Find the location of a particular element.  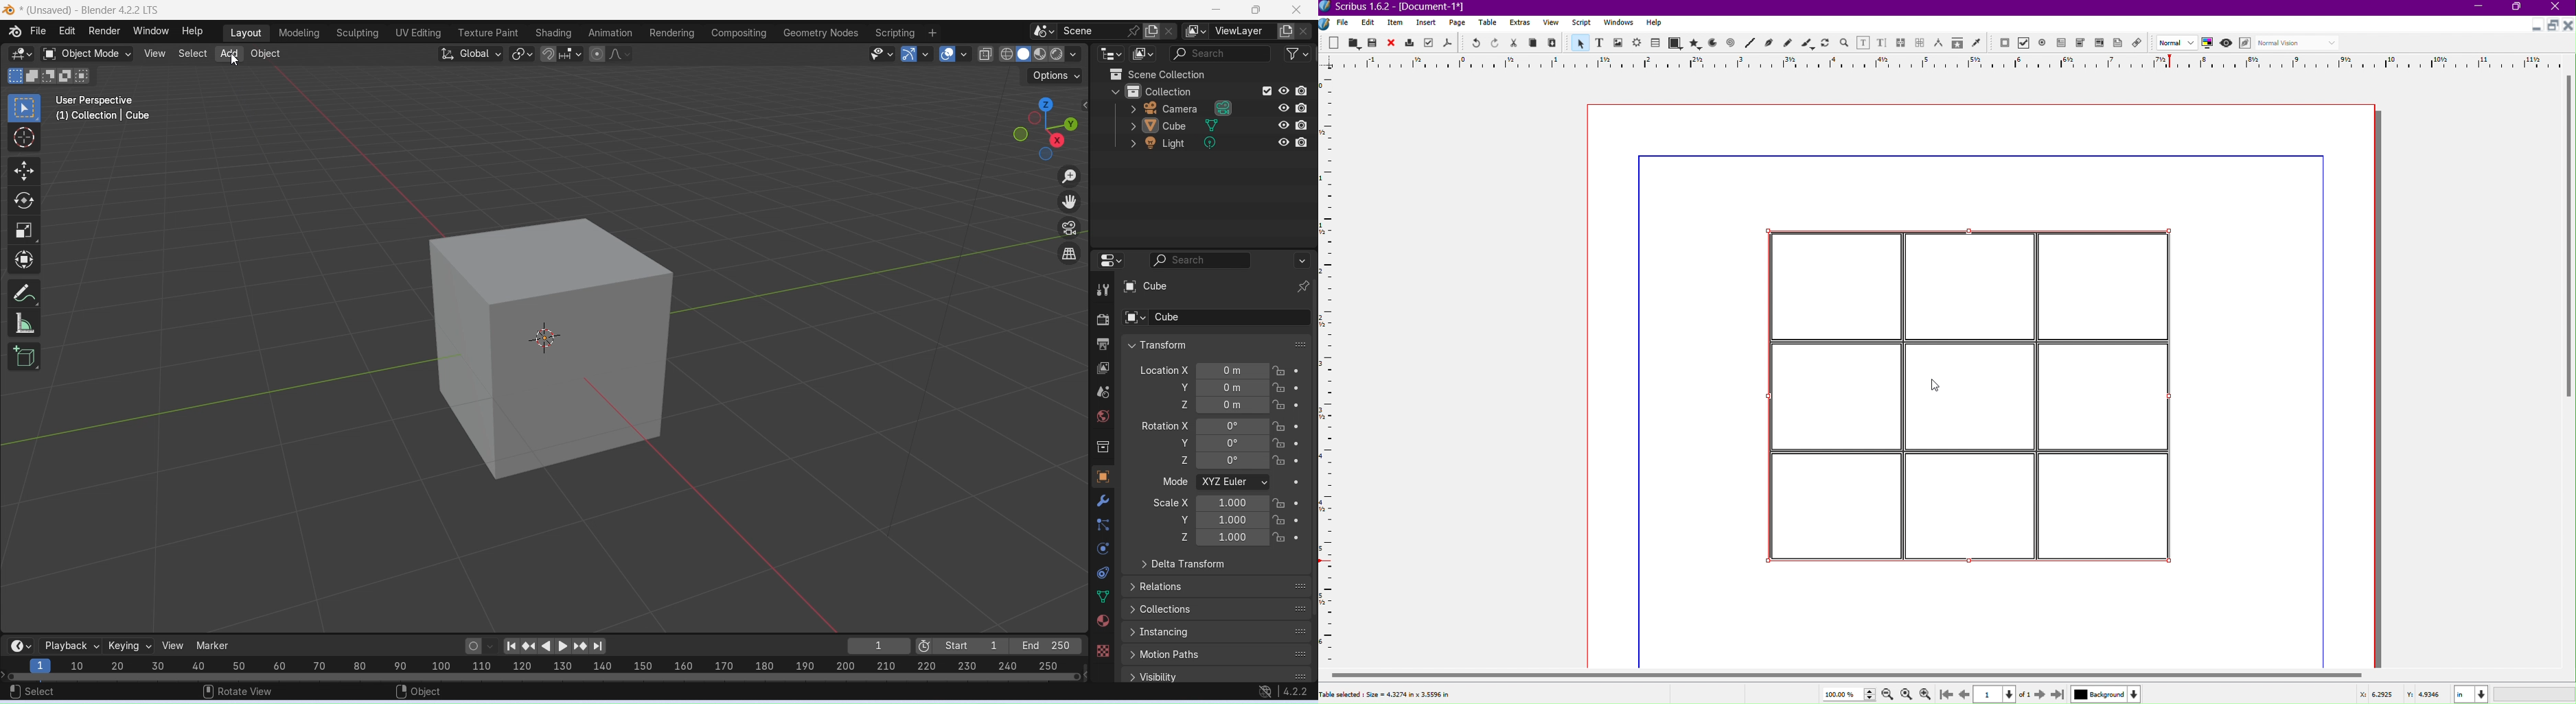

PDF Text Field is located at coordinates (2064, 45).